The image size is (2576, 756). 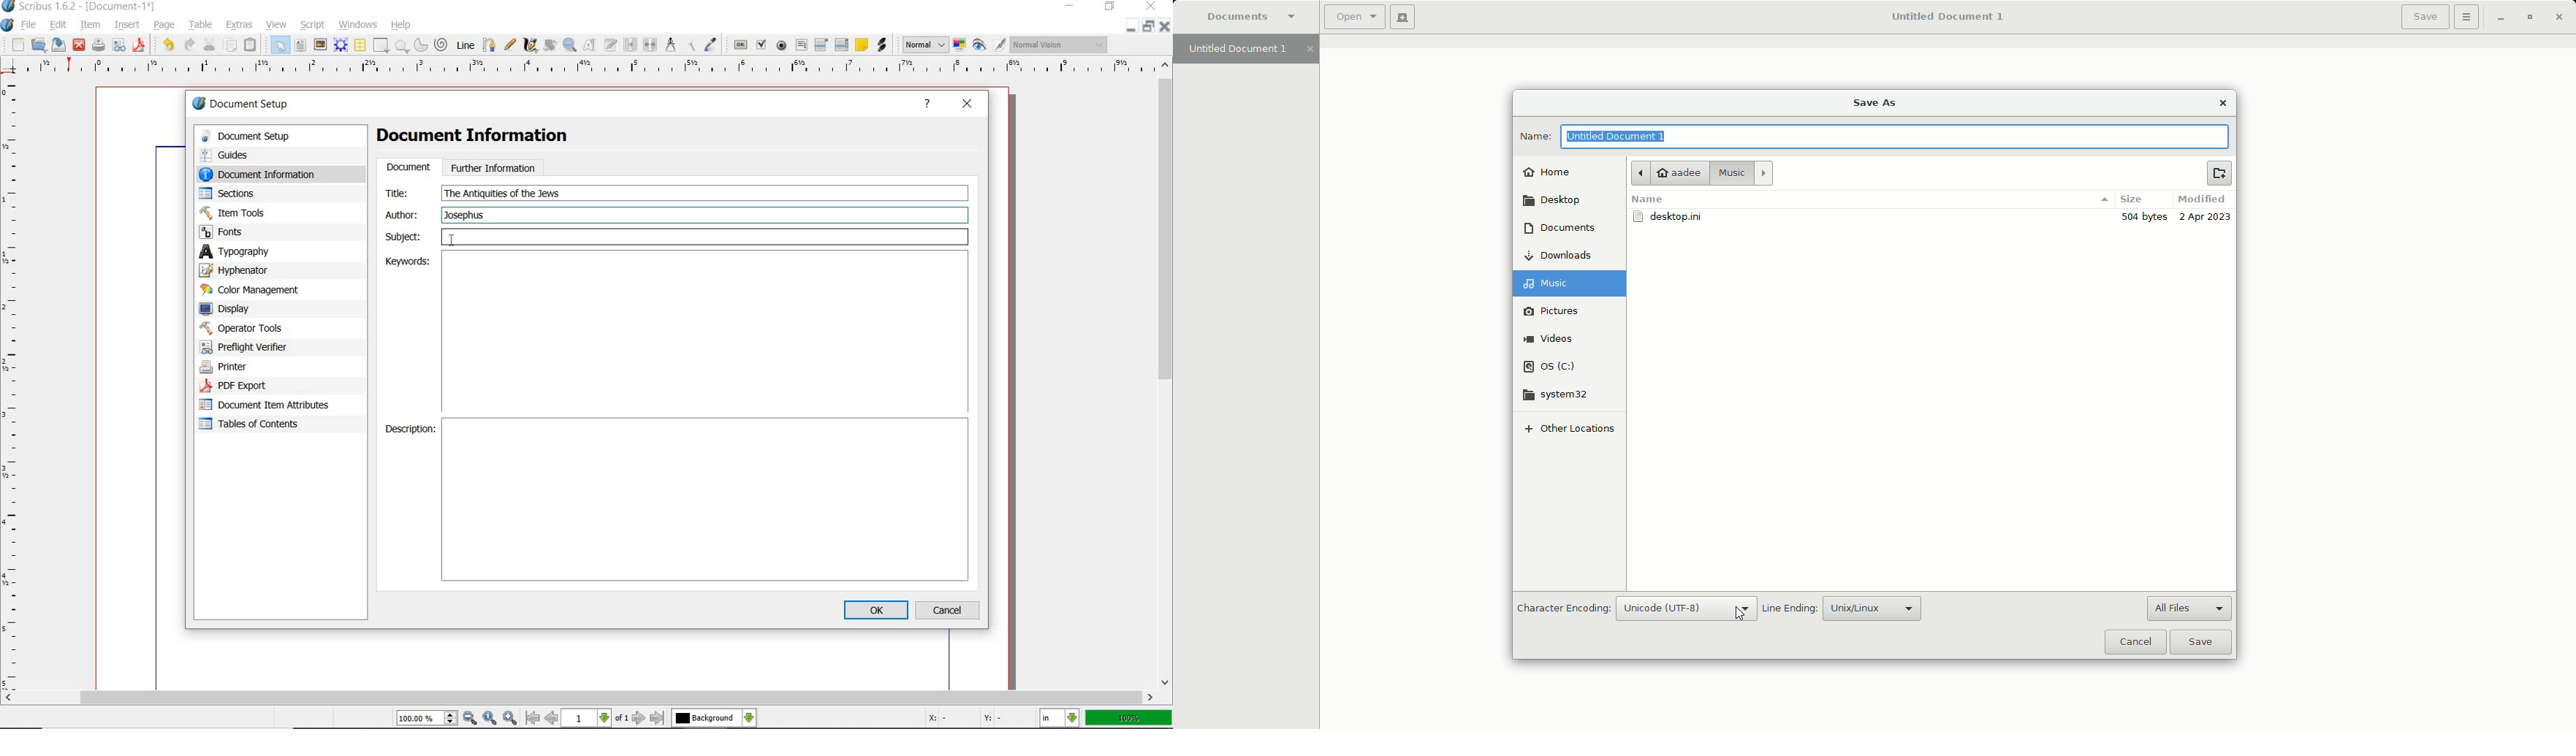 What do you see at coordinates (968, 105) in the screenshot?
I see `close` at bounding box center [968, 105].